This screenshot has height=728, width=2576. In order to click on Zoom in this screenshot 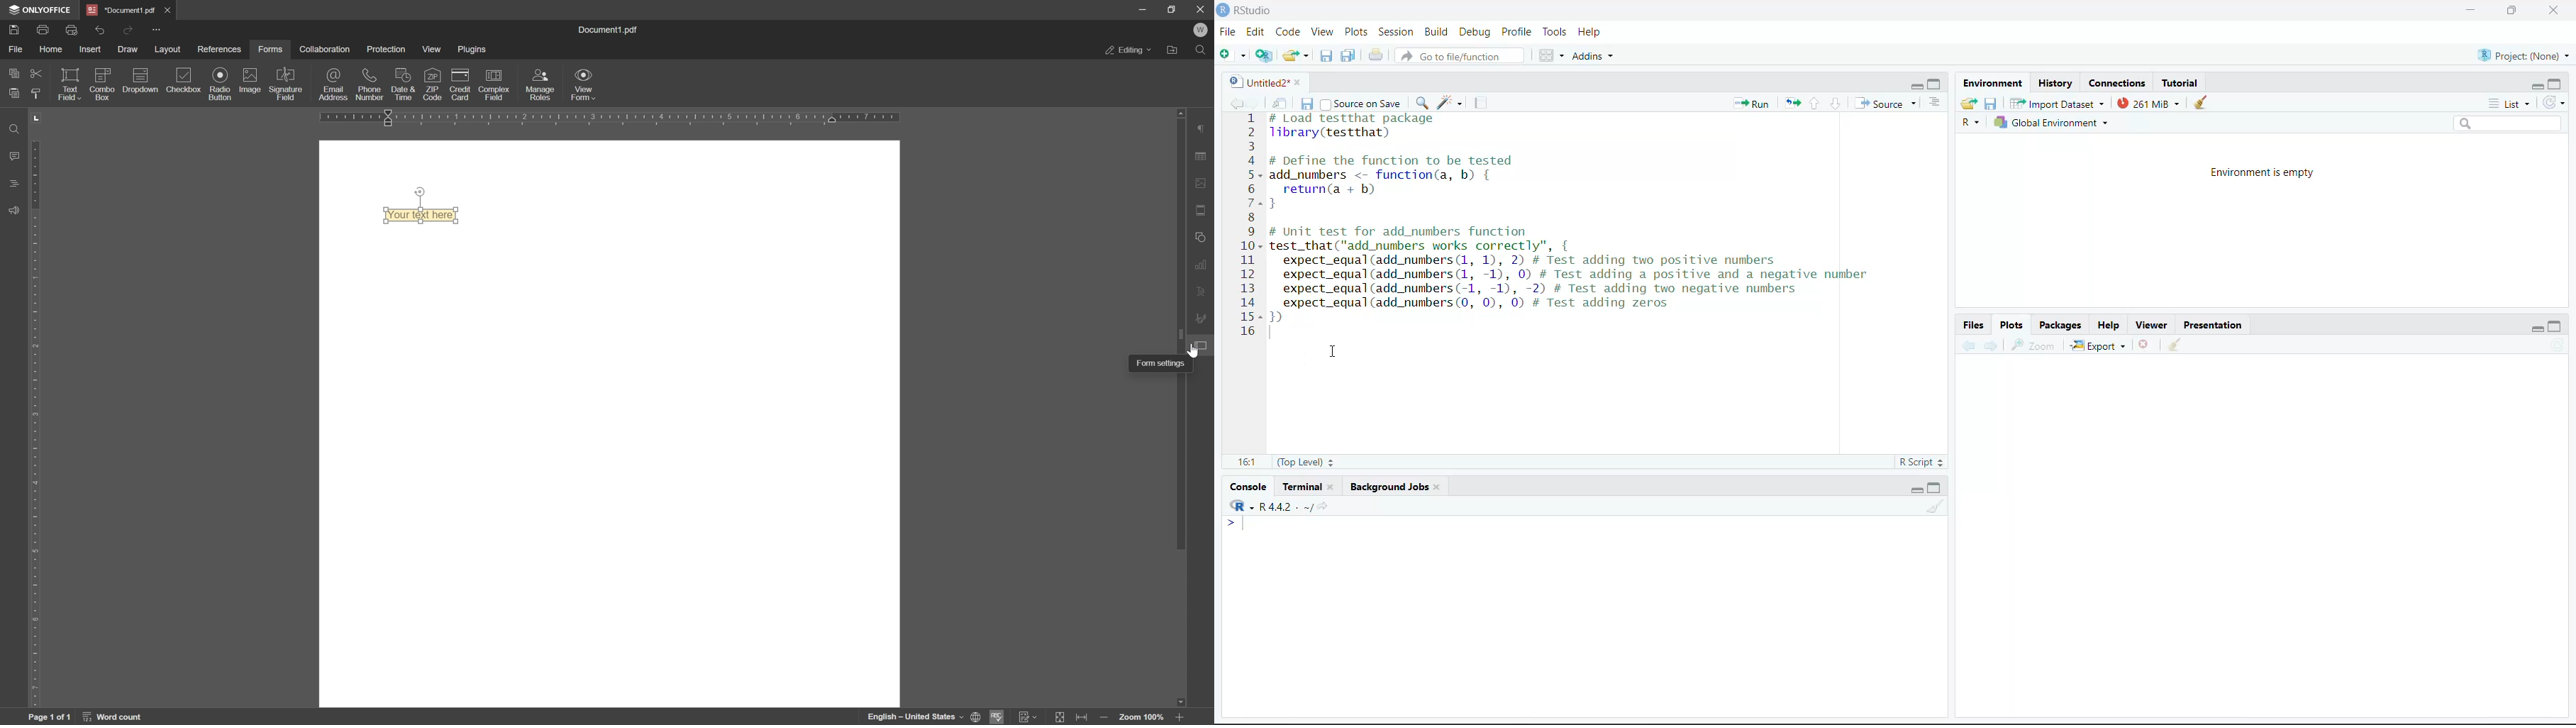, I will do `click(2034, 345)`.